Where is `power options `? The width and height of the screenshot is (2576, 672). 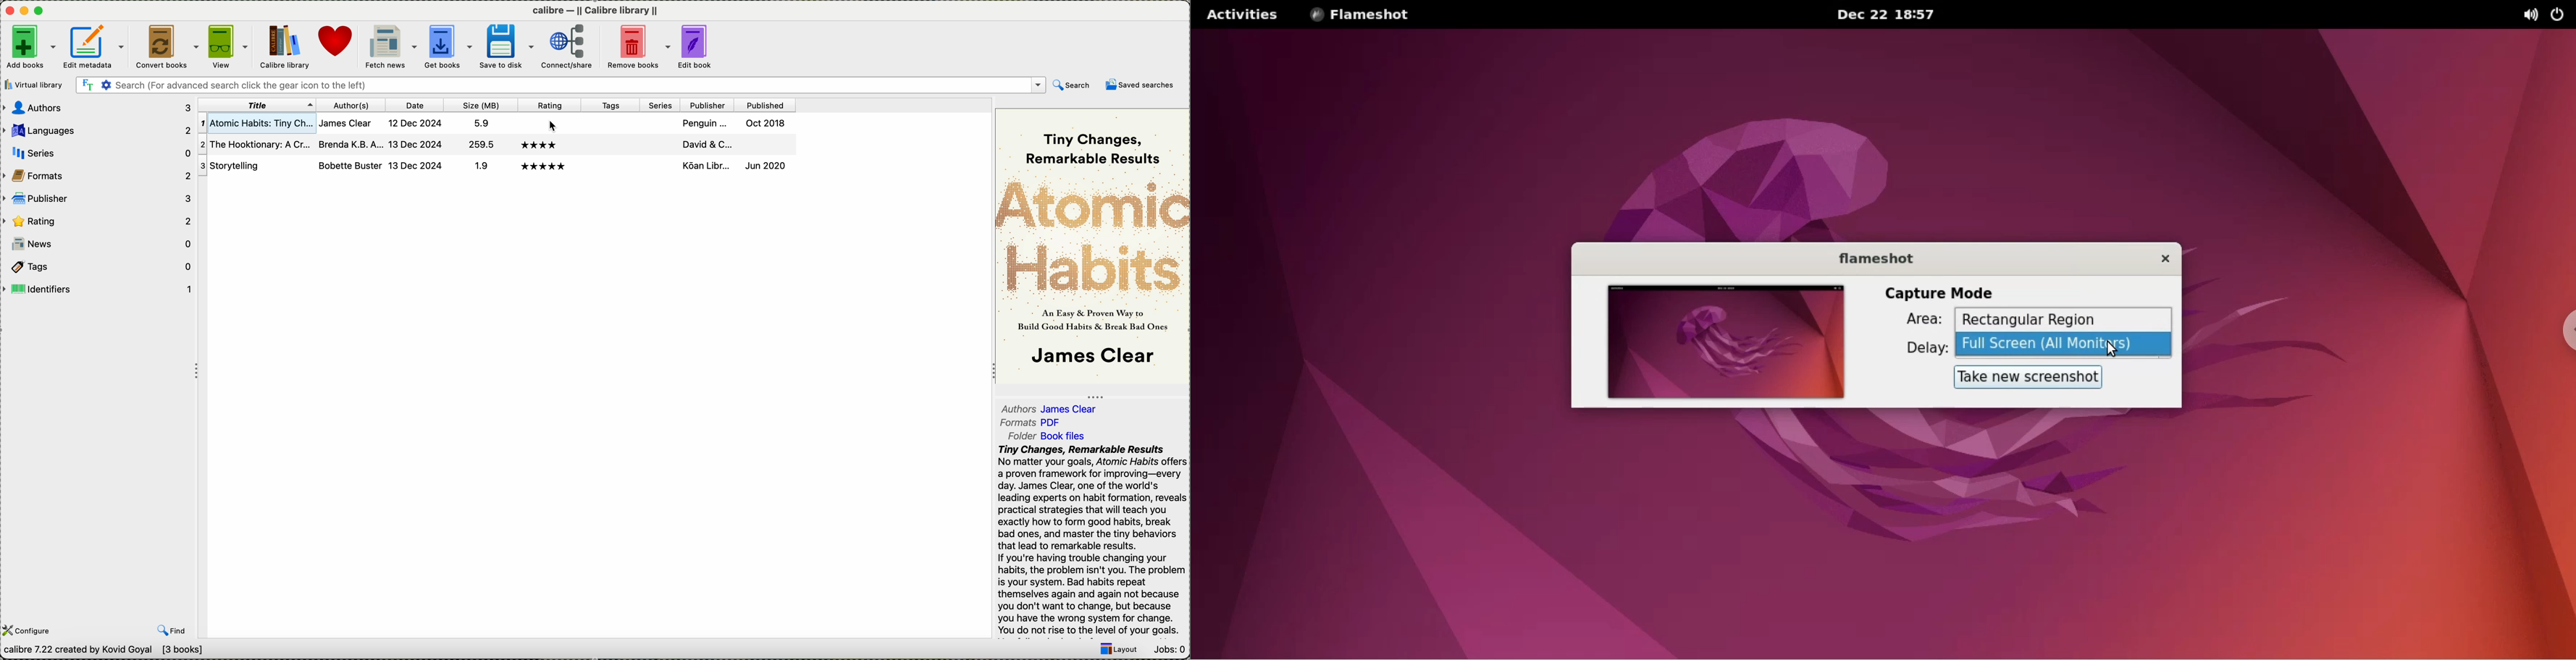 power options  is located at coordinates (2561, 14).